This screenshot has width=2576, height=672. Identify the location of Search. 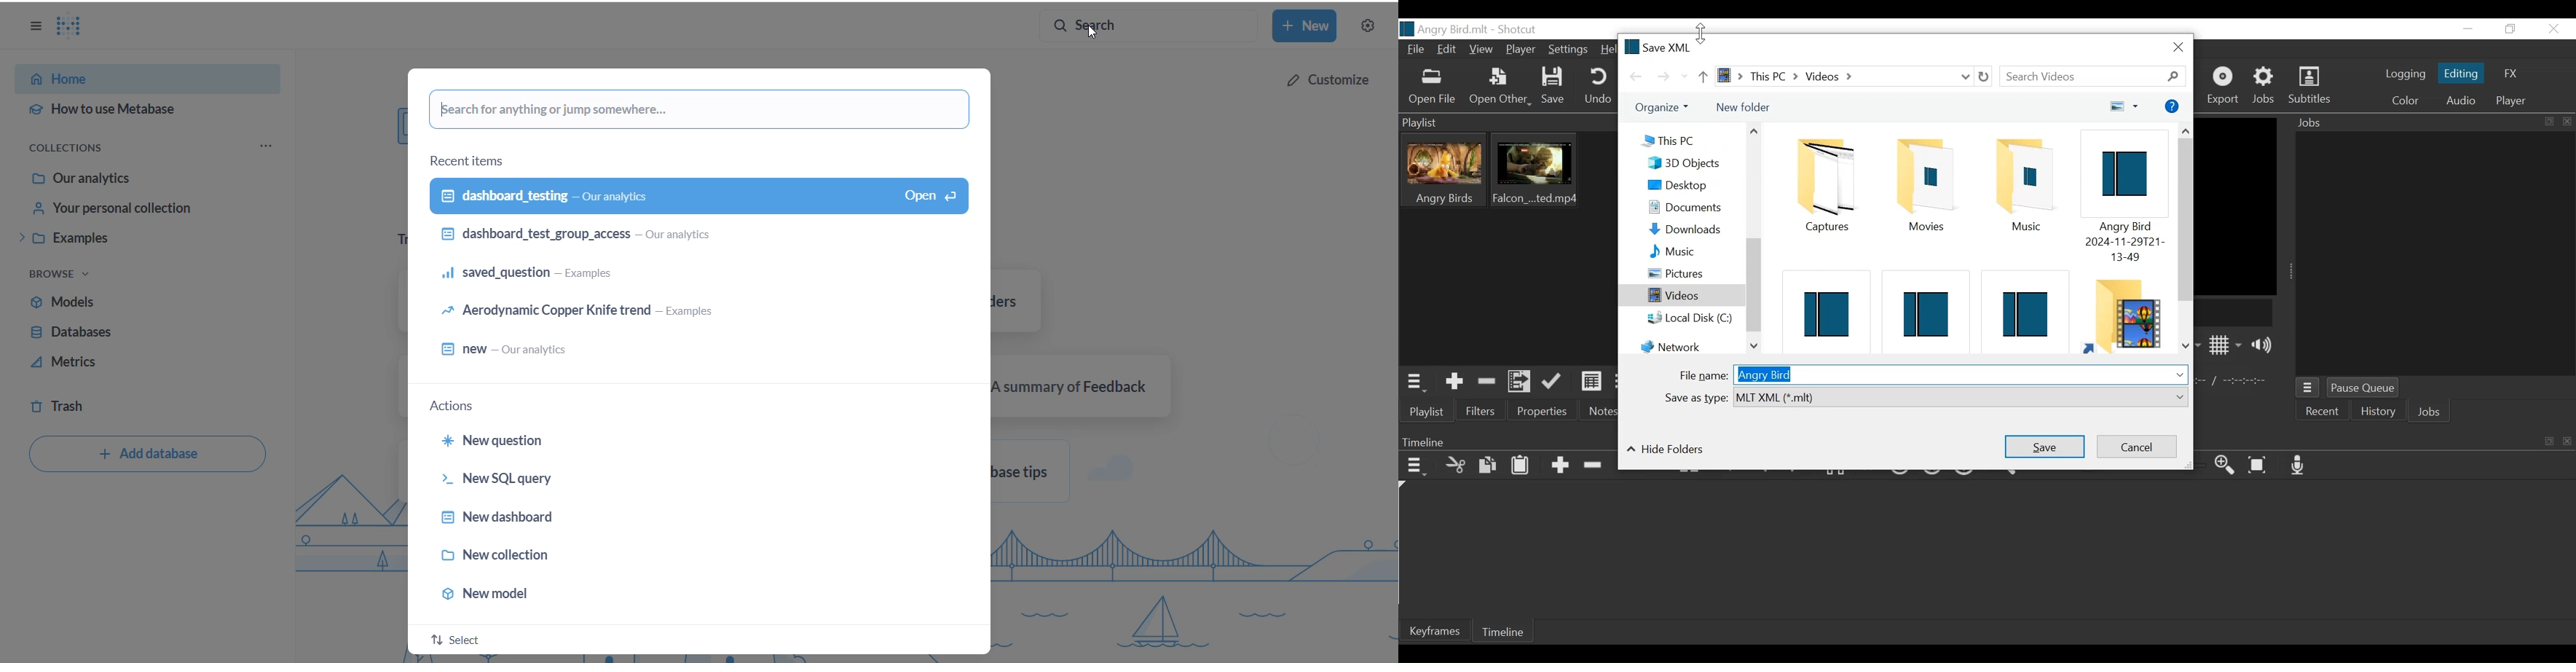
(2092, 77).